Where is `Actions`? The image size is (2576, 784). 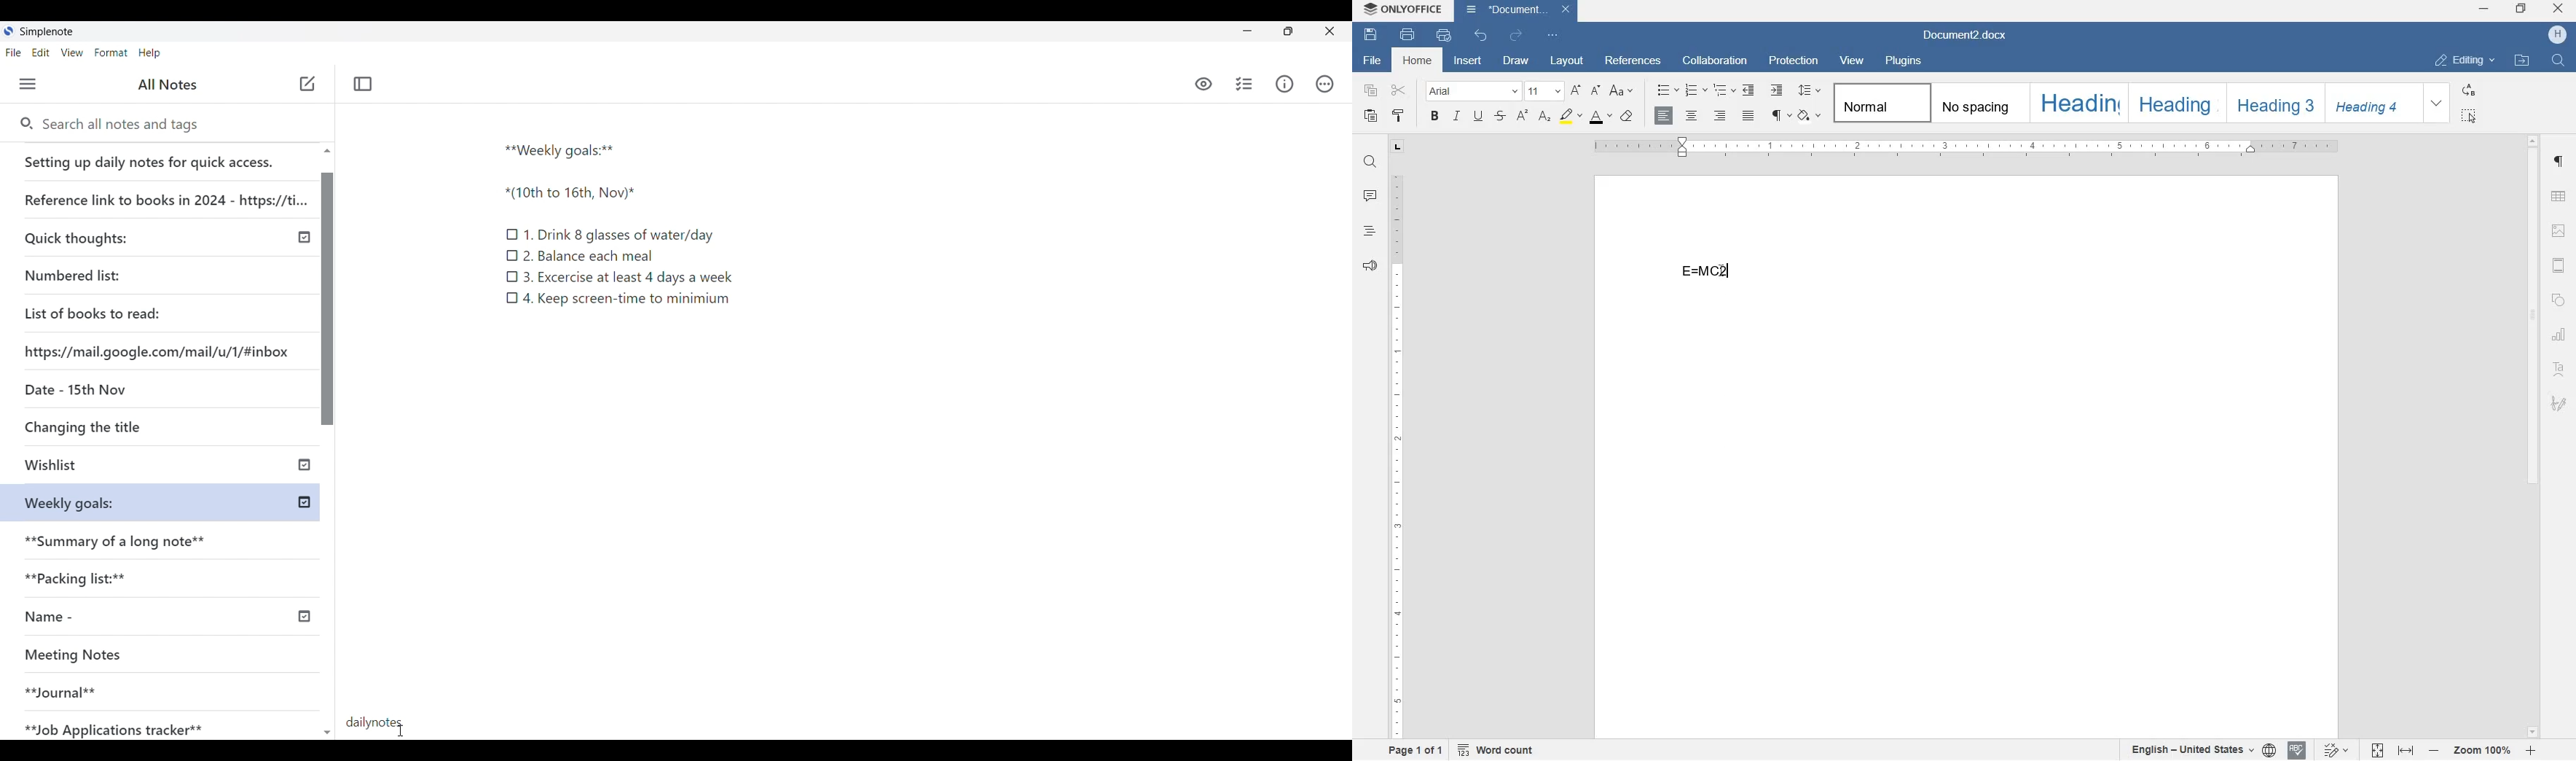 Actions is located at coordinates (1323, 83).